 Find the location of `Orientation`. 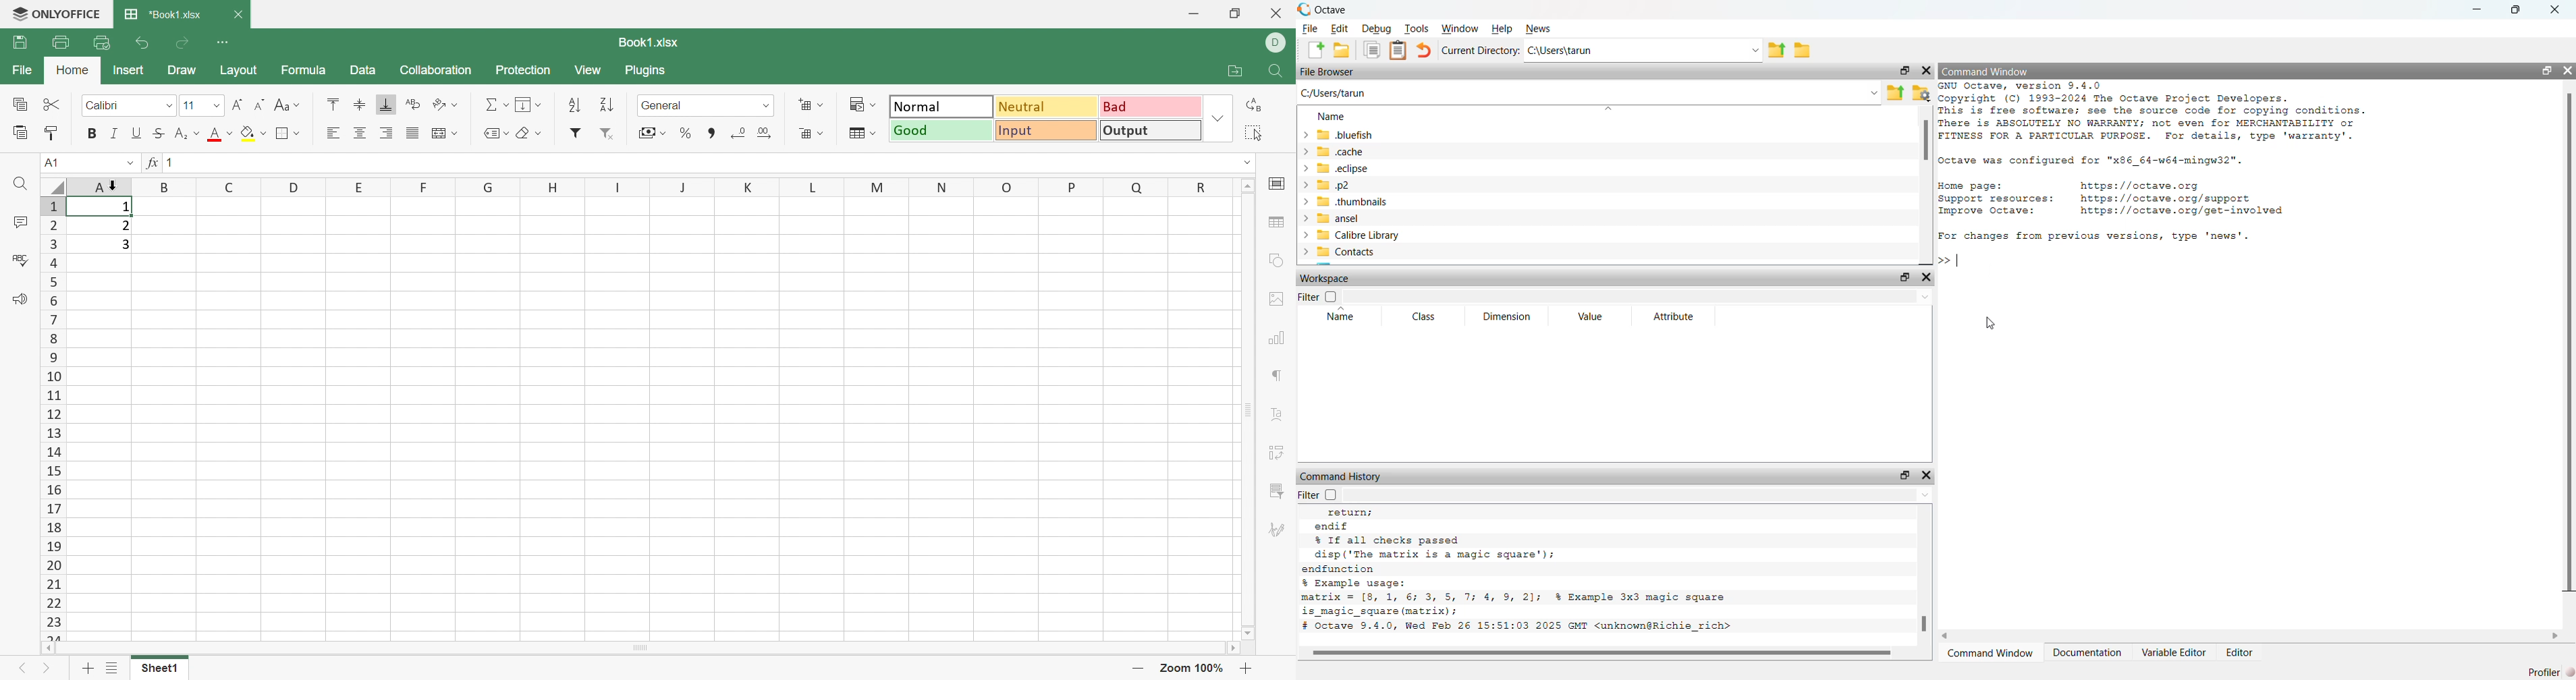

Orientation is located at coordinates (445, 105).